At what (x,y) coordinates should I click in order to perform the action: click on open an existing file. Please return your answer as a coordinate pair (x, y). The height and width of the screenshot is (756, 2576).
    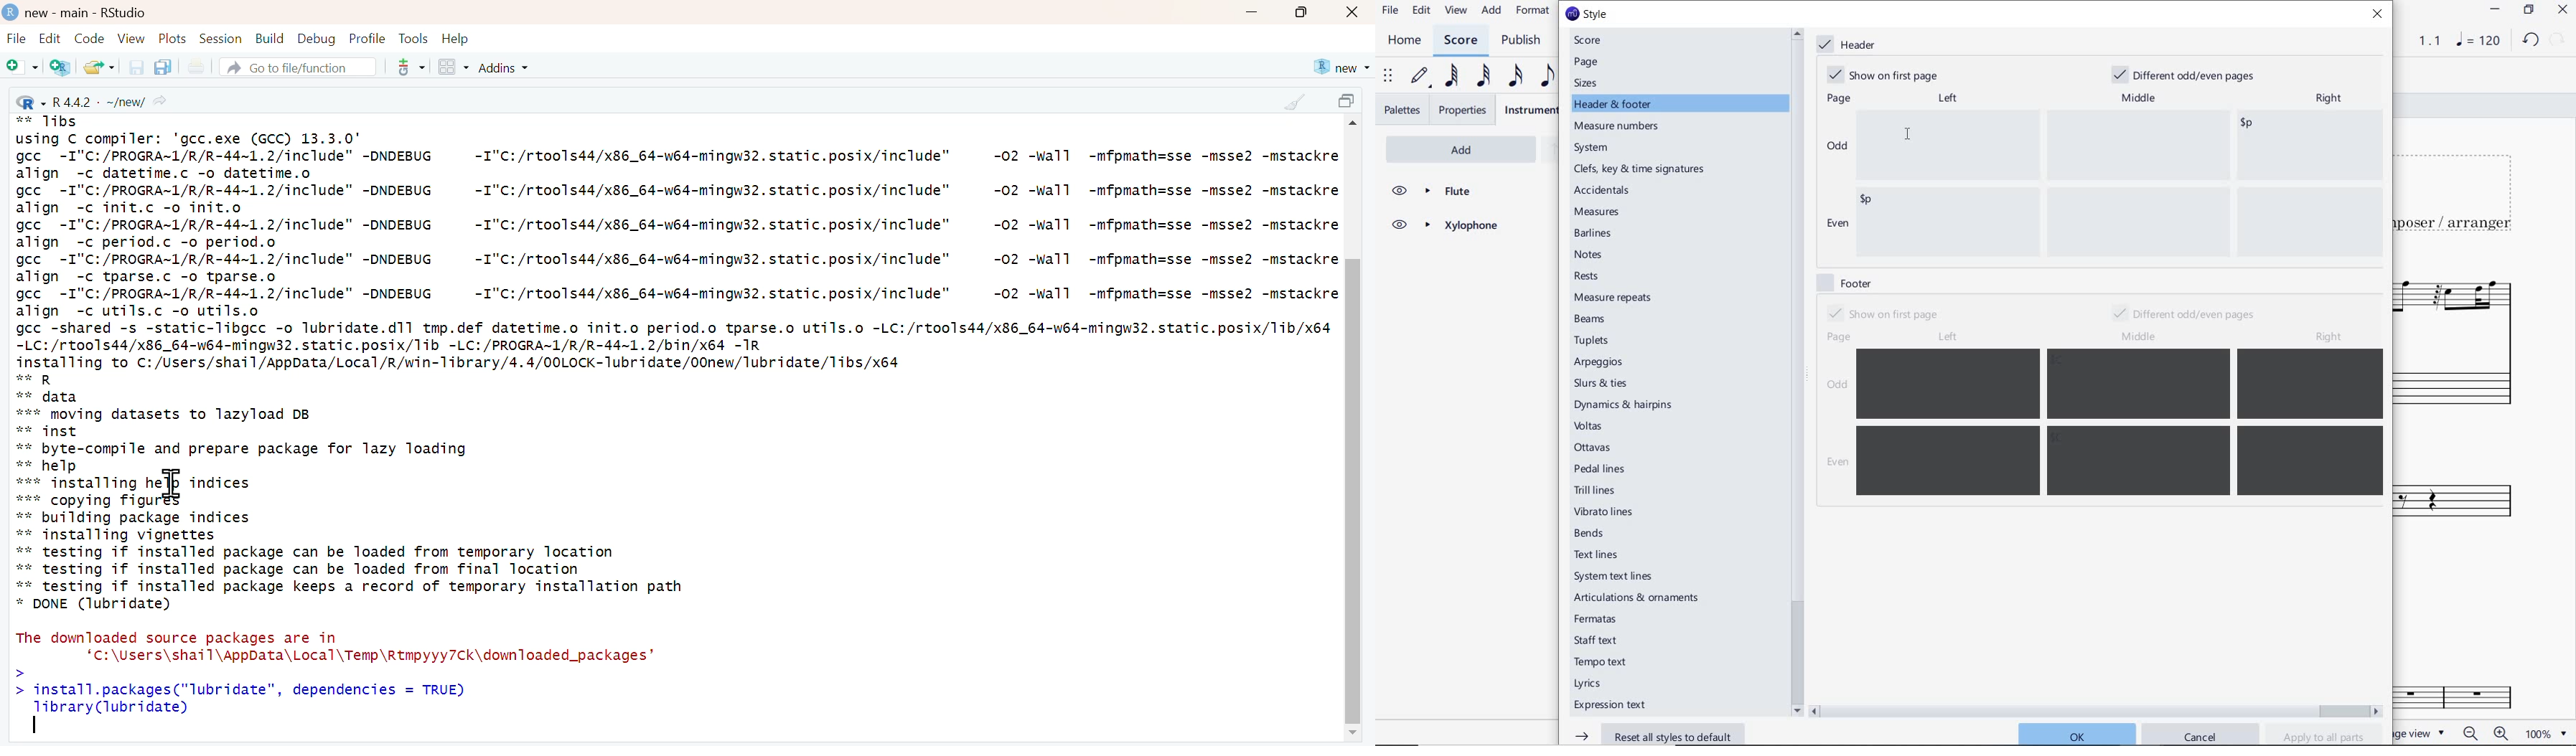
    Looking at the image, I should click on (98, 66).